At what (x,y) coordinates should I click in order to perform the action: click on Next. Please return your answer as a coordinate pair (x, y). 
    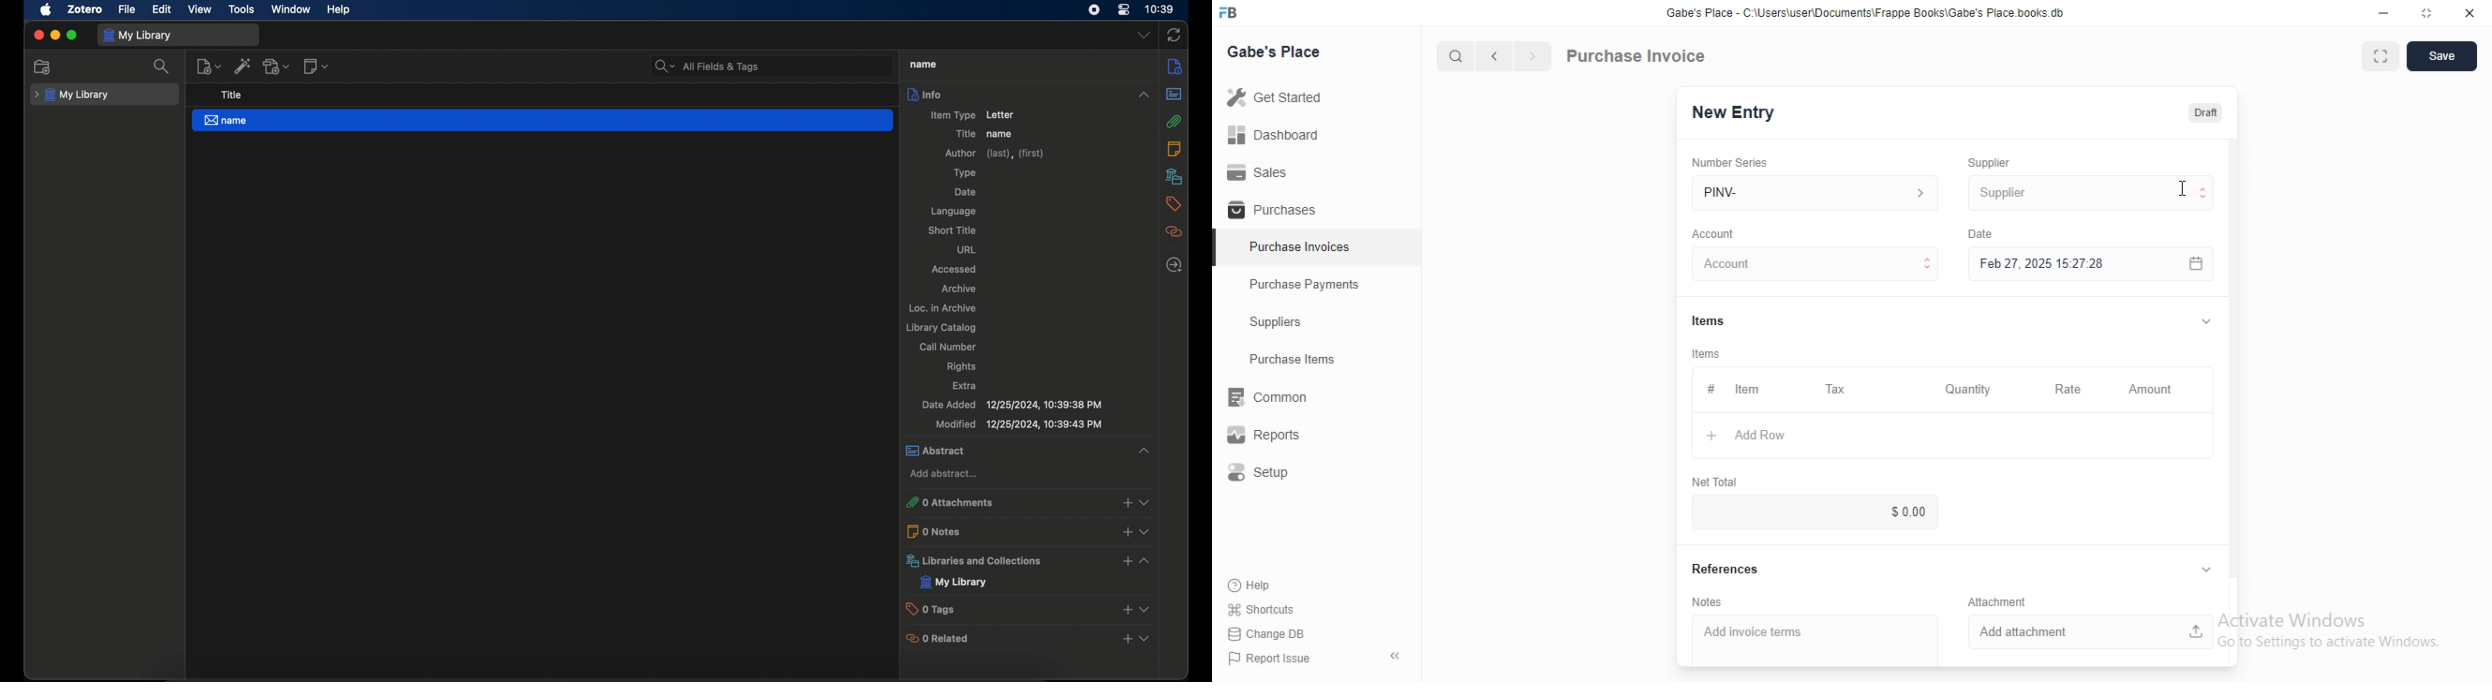
    Looking at the image, I should click on (1534, 56).